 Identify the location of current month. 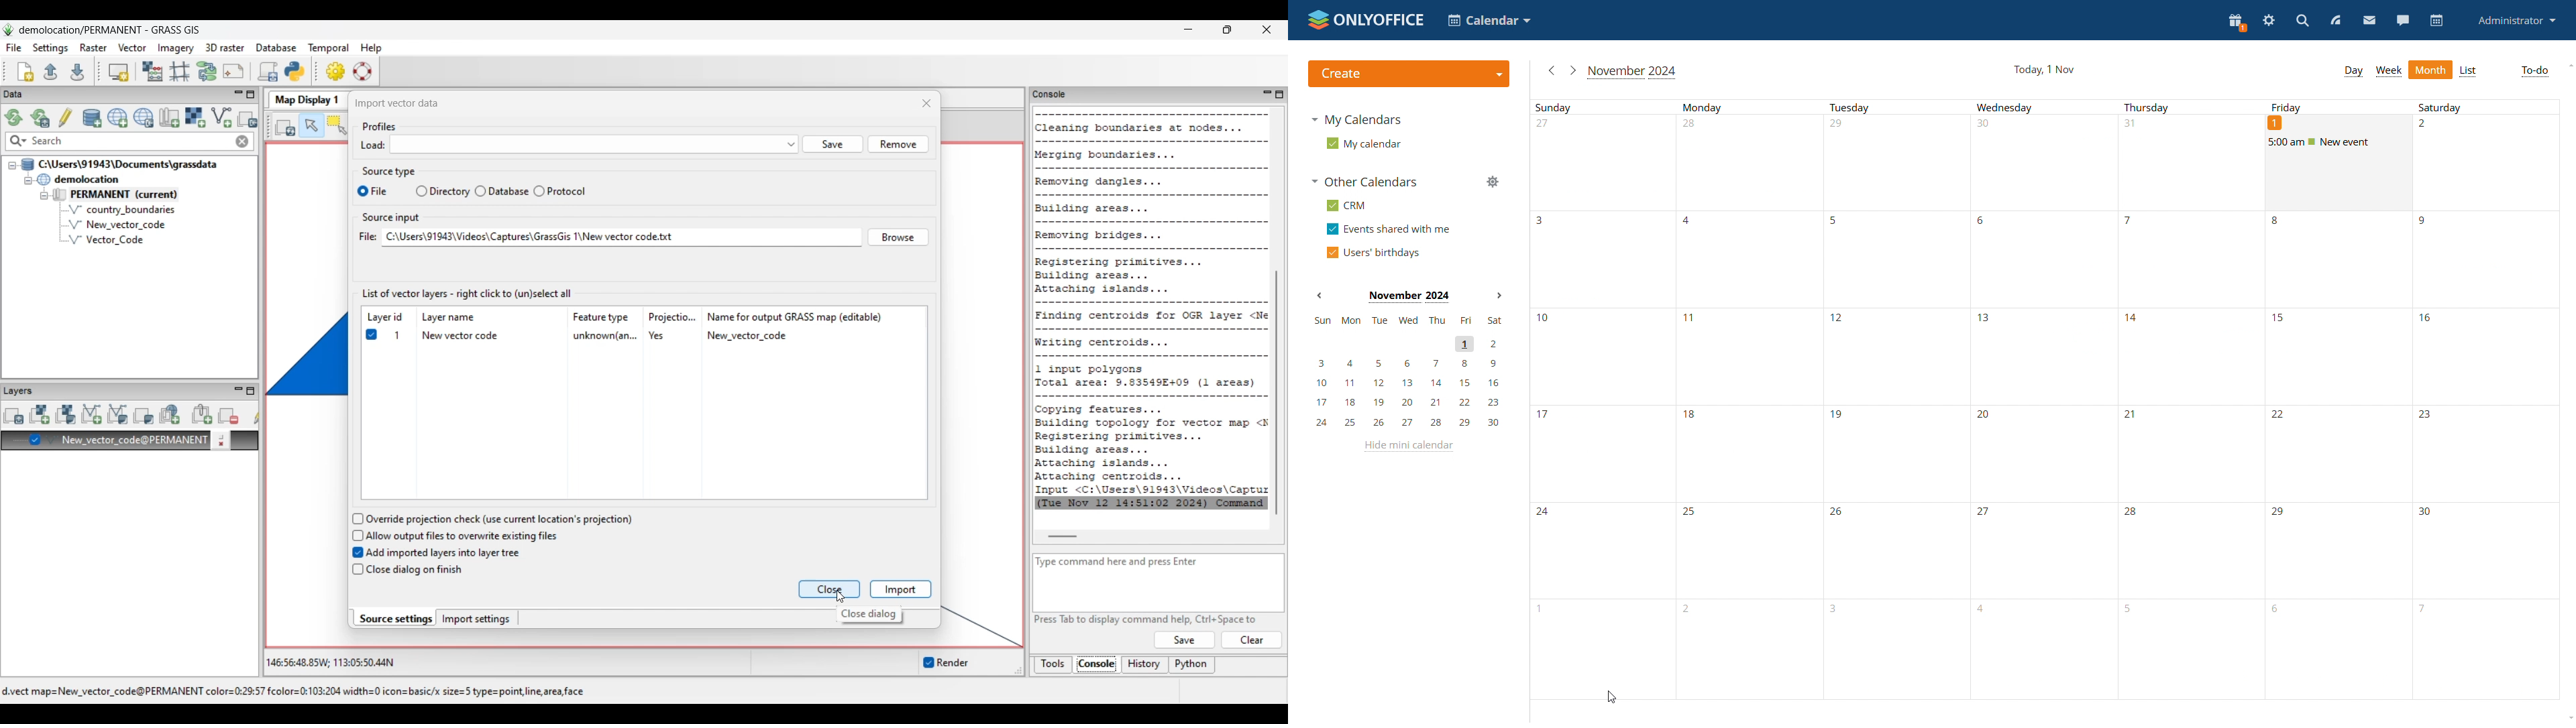
(1632, 72).